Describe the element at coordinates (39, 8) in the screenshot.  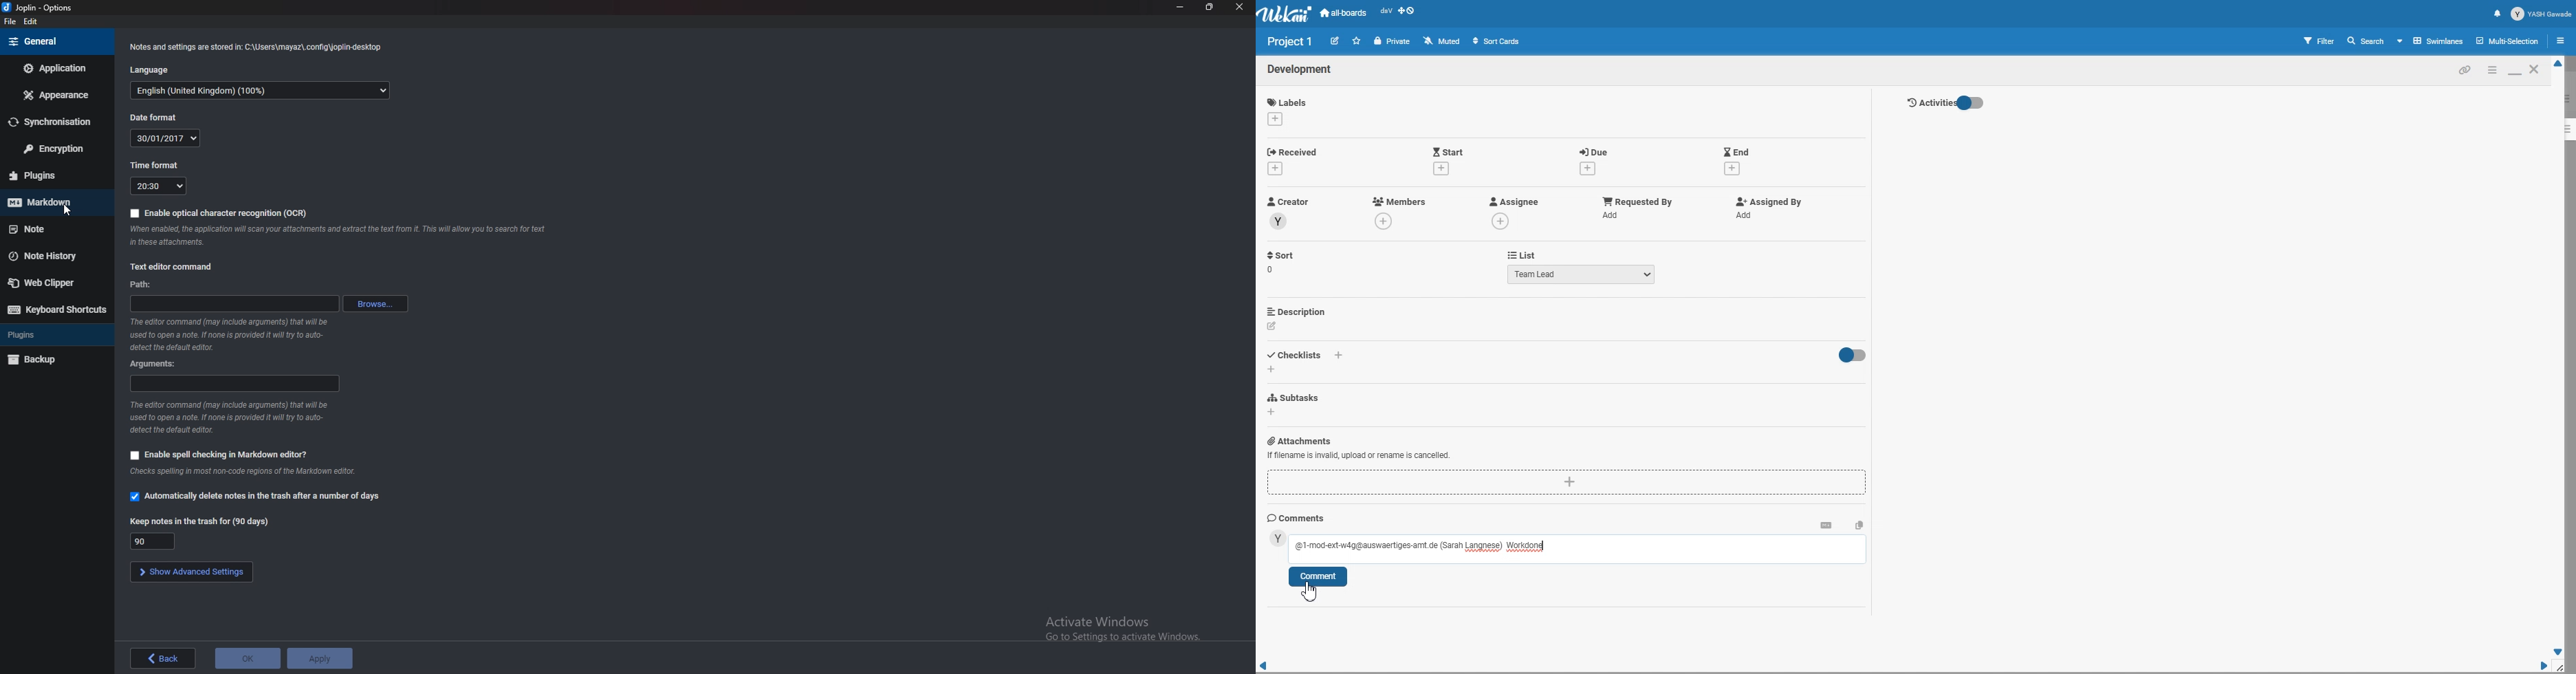
I see `options` at that location.